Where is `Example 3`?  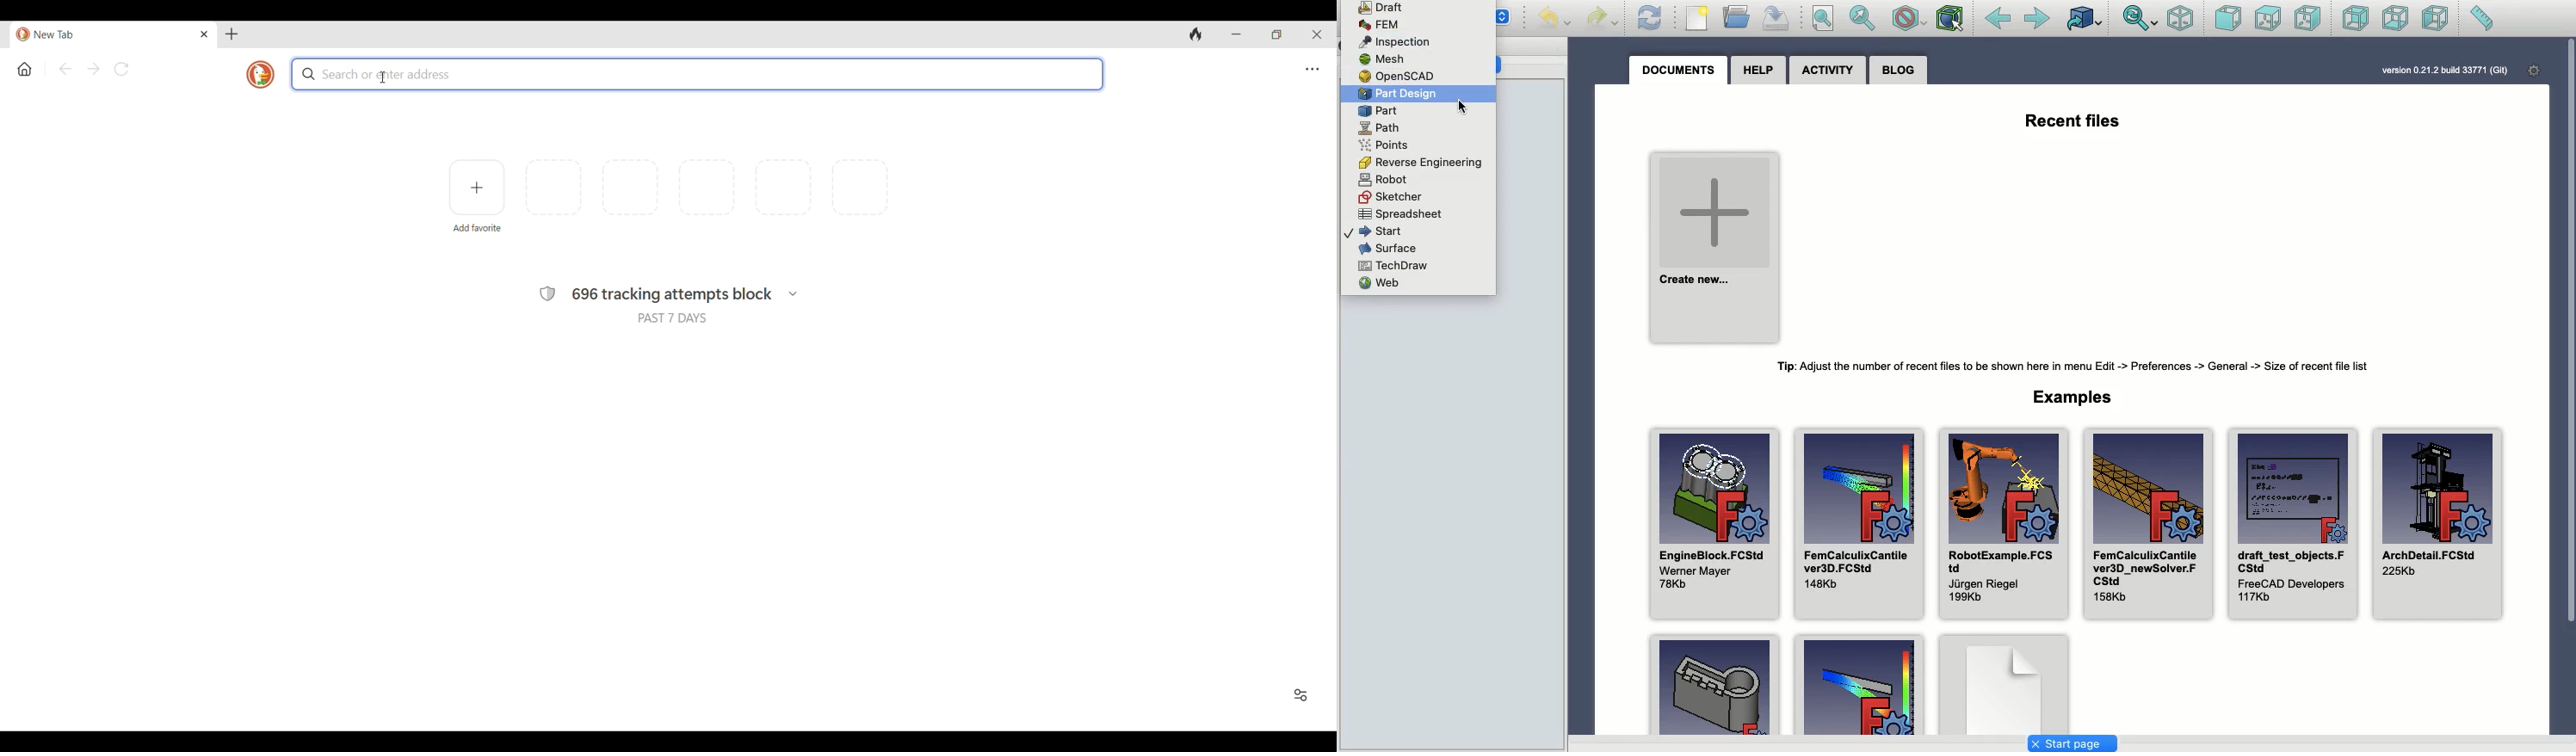
Example 3 is located at coordinates (2004, 683).